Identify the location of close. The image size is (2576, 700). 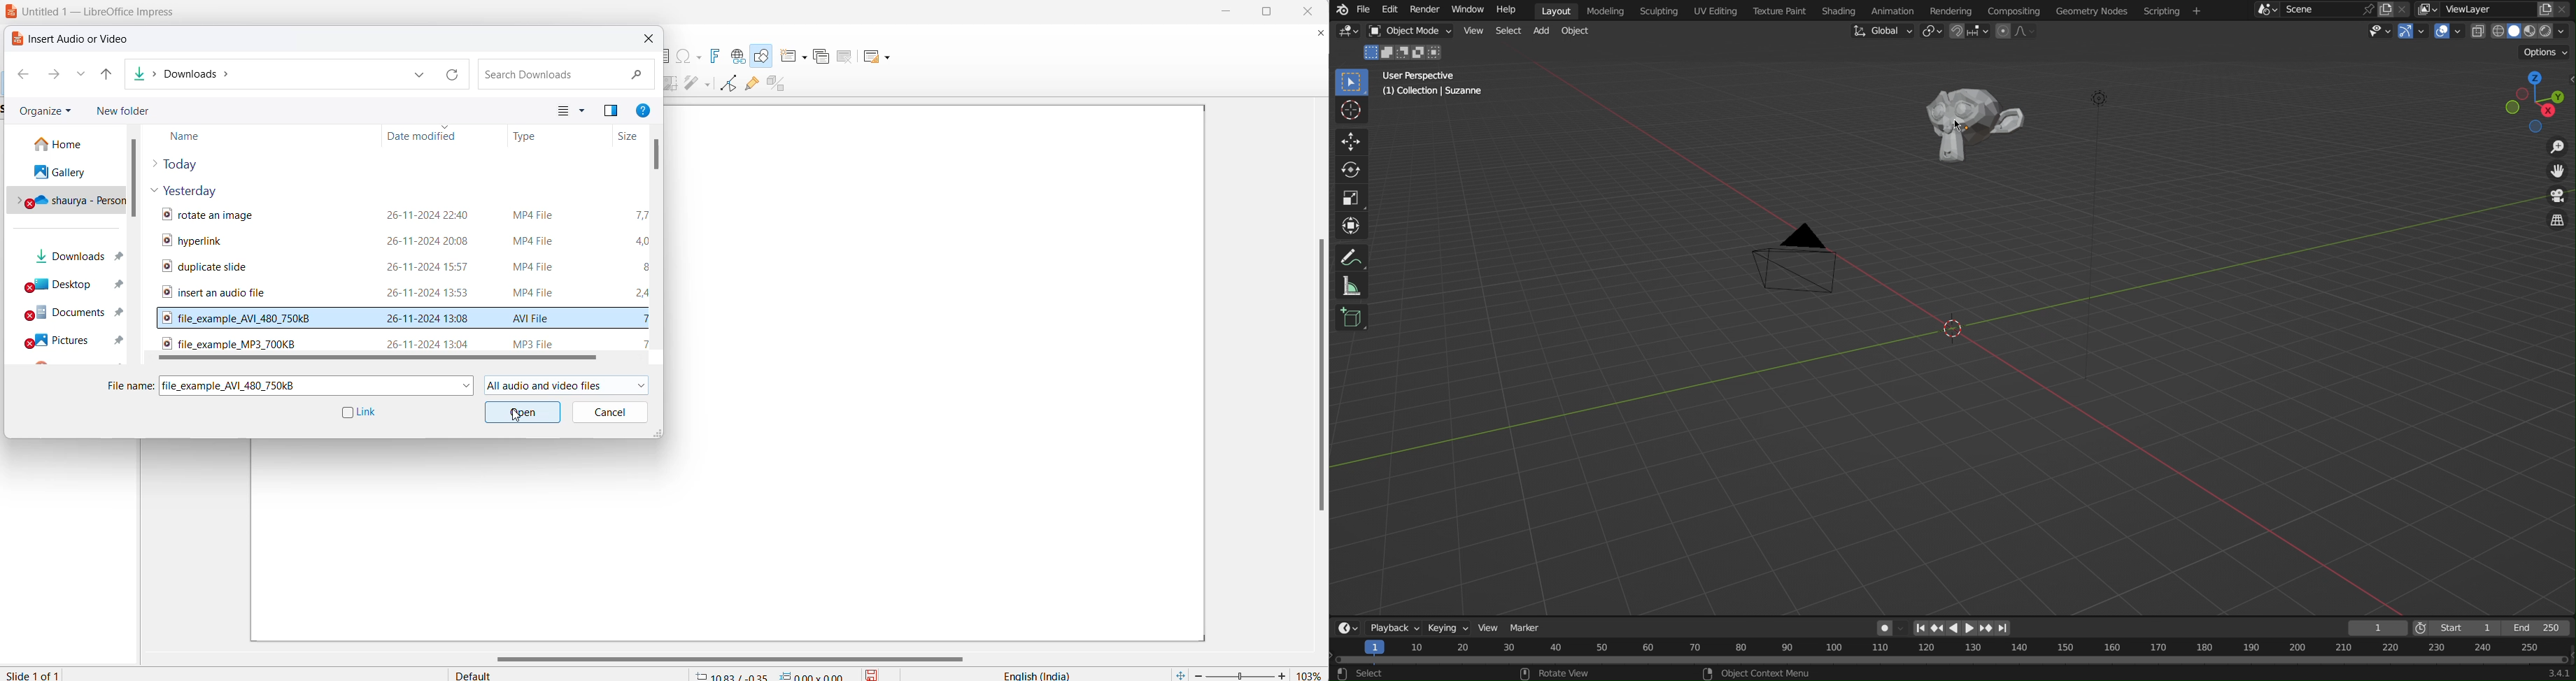
(1309, 11).